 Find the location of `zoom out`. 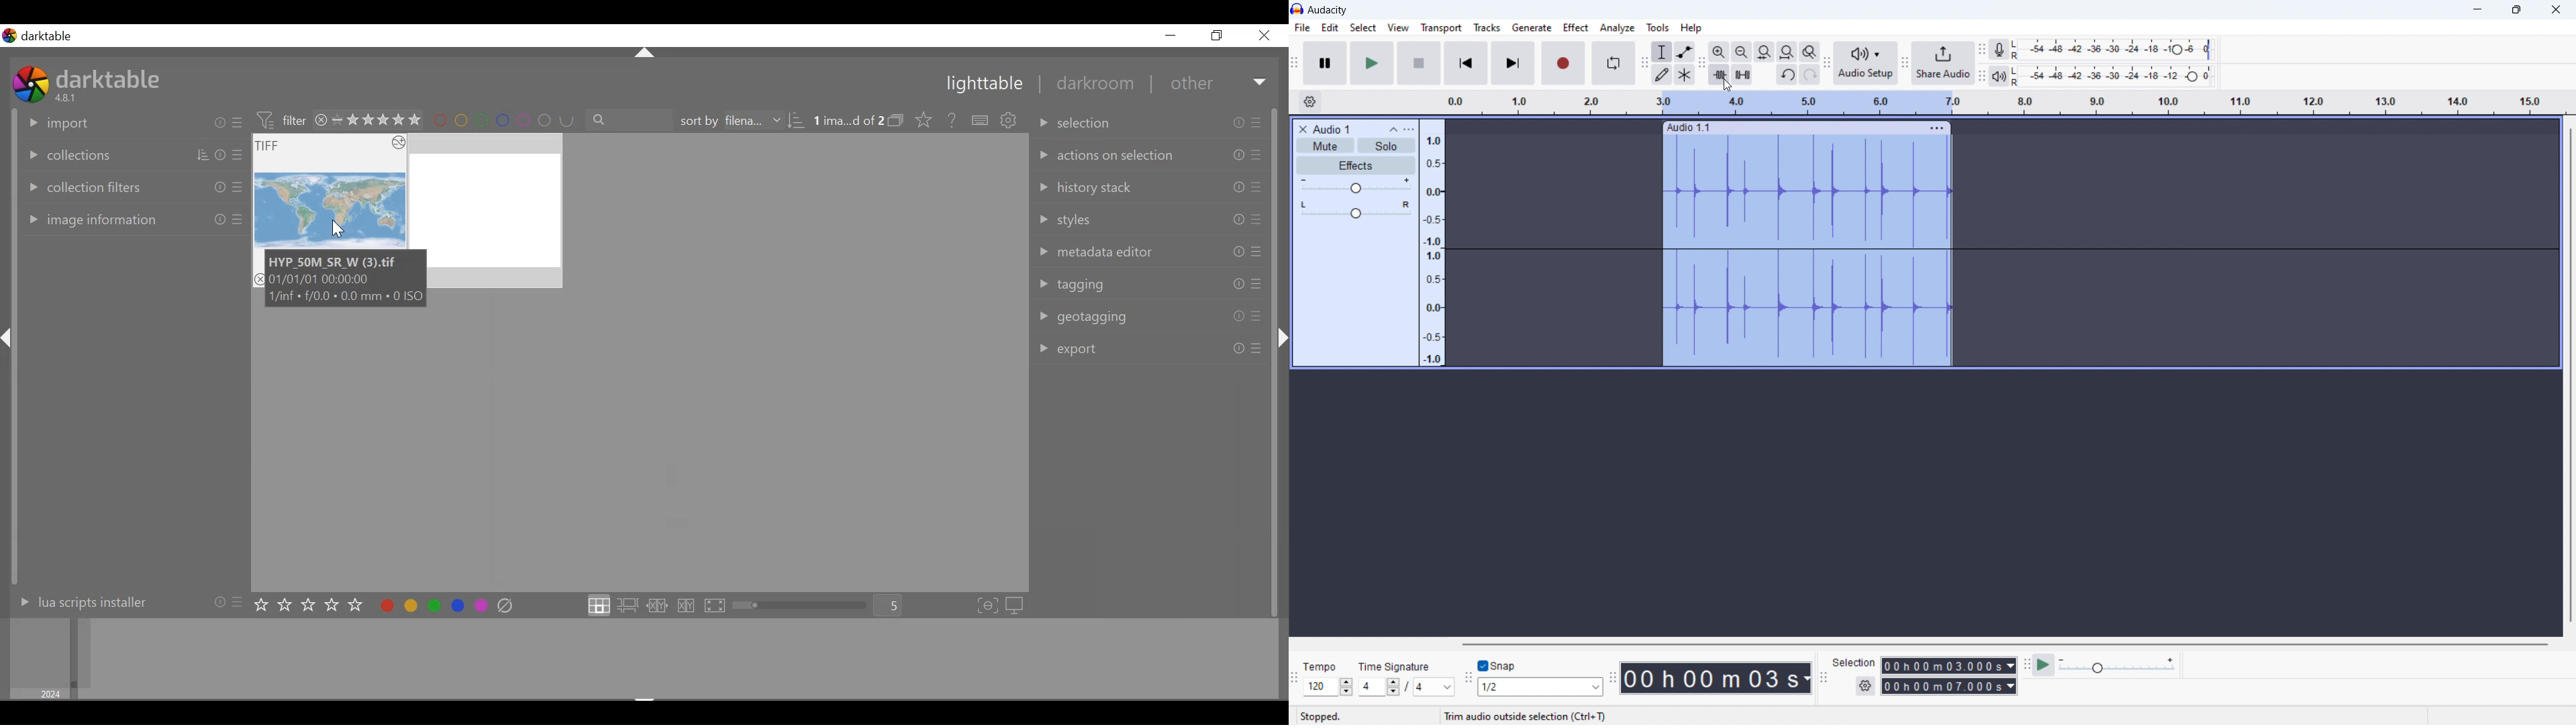

zoom out is located at coordinates (1742, 52).